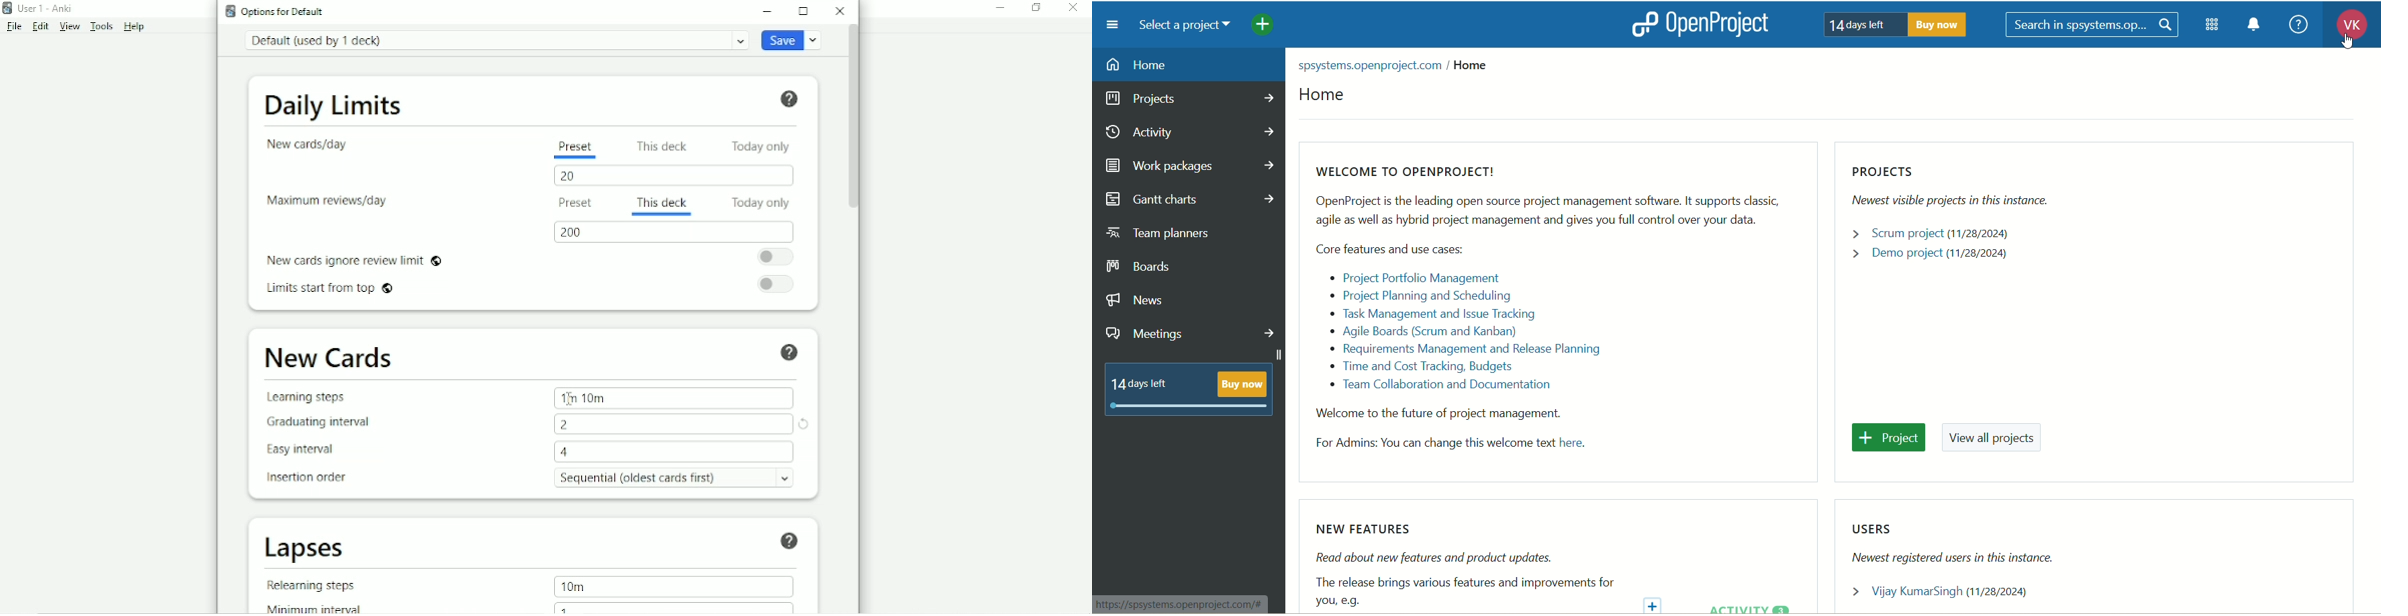  What do you see at coordinates (568, 608) in the screenshot?
I see `1` at bounding box center [568, 608].